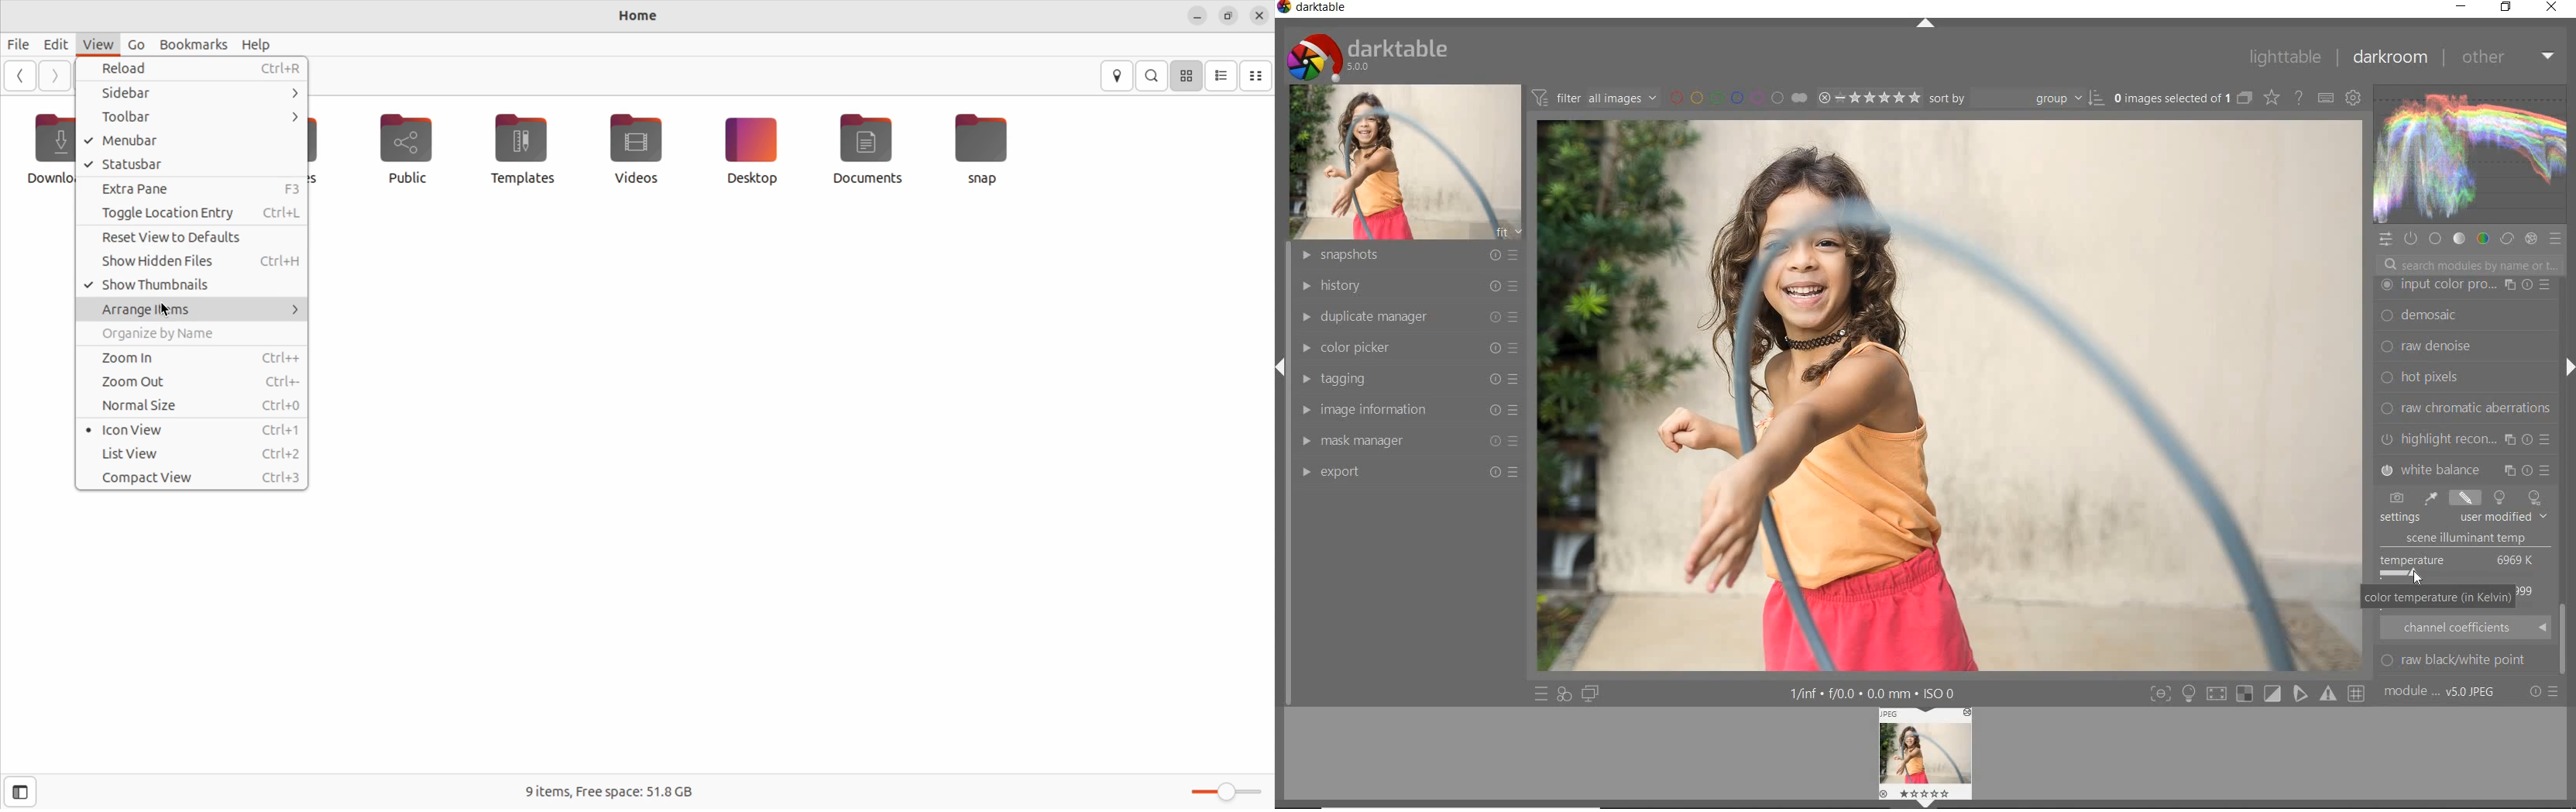 The width and height of the screenshot is (2576, 812). I want to click on go, so click(134, 45).